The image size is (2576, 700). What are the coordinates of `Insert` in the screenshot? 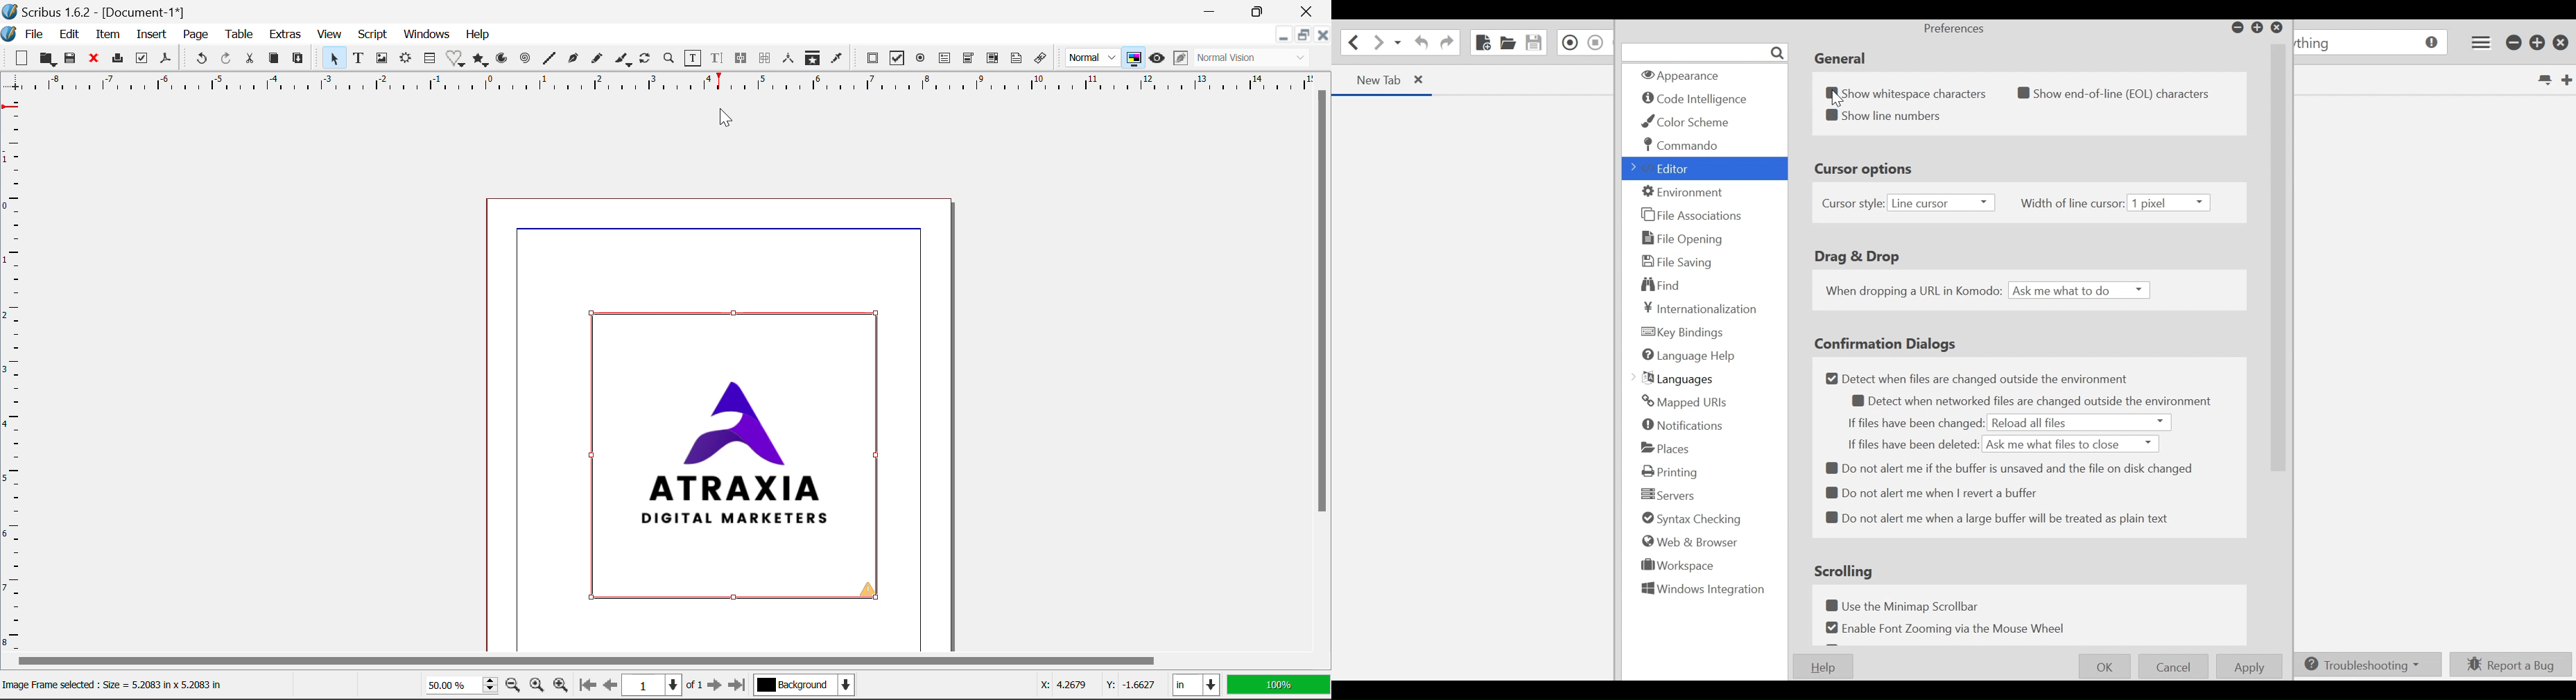 It's located at (153, 35).